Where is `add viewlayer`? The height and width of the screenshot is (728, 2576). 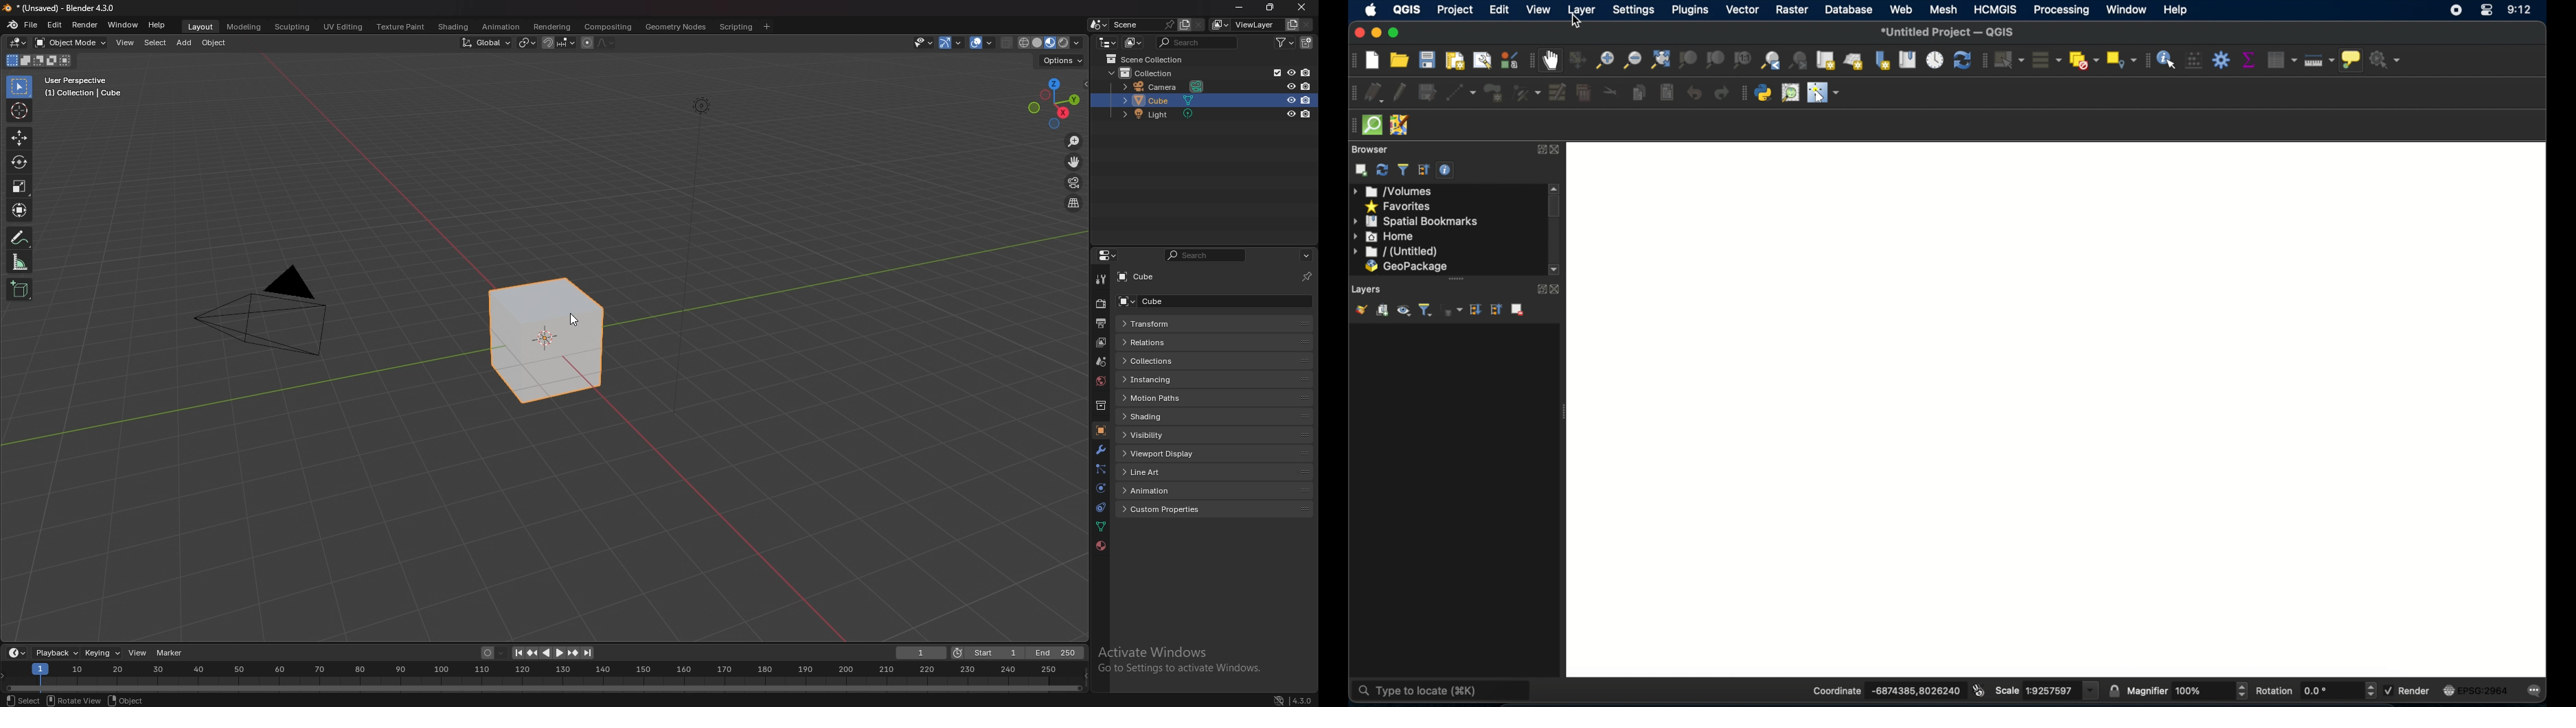 add viewlayer is located at coordinates (1291, 25).